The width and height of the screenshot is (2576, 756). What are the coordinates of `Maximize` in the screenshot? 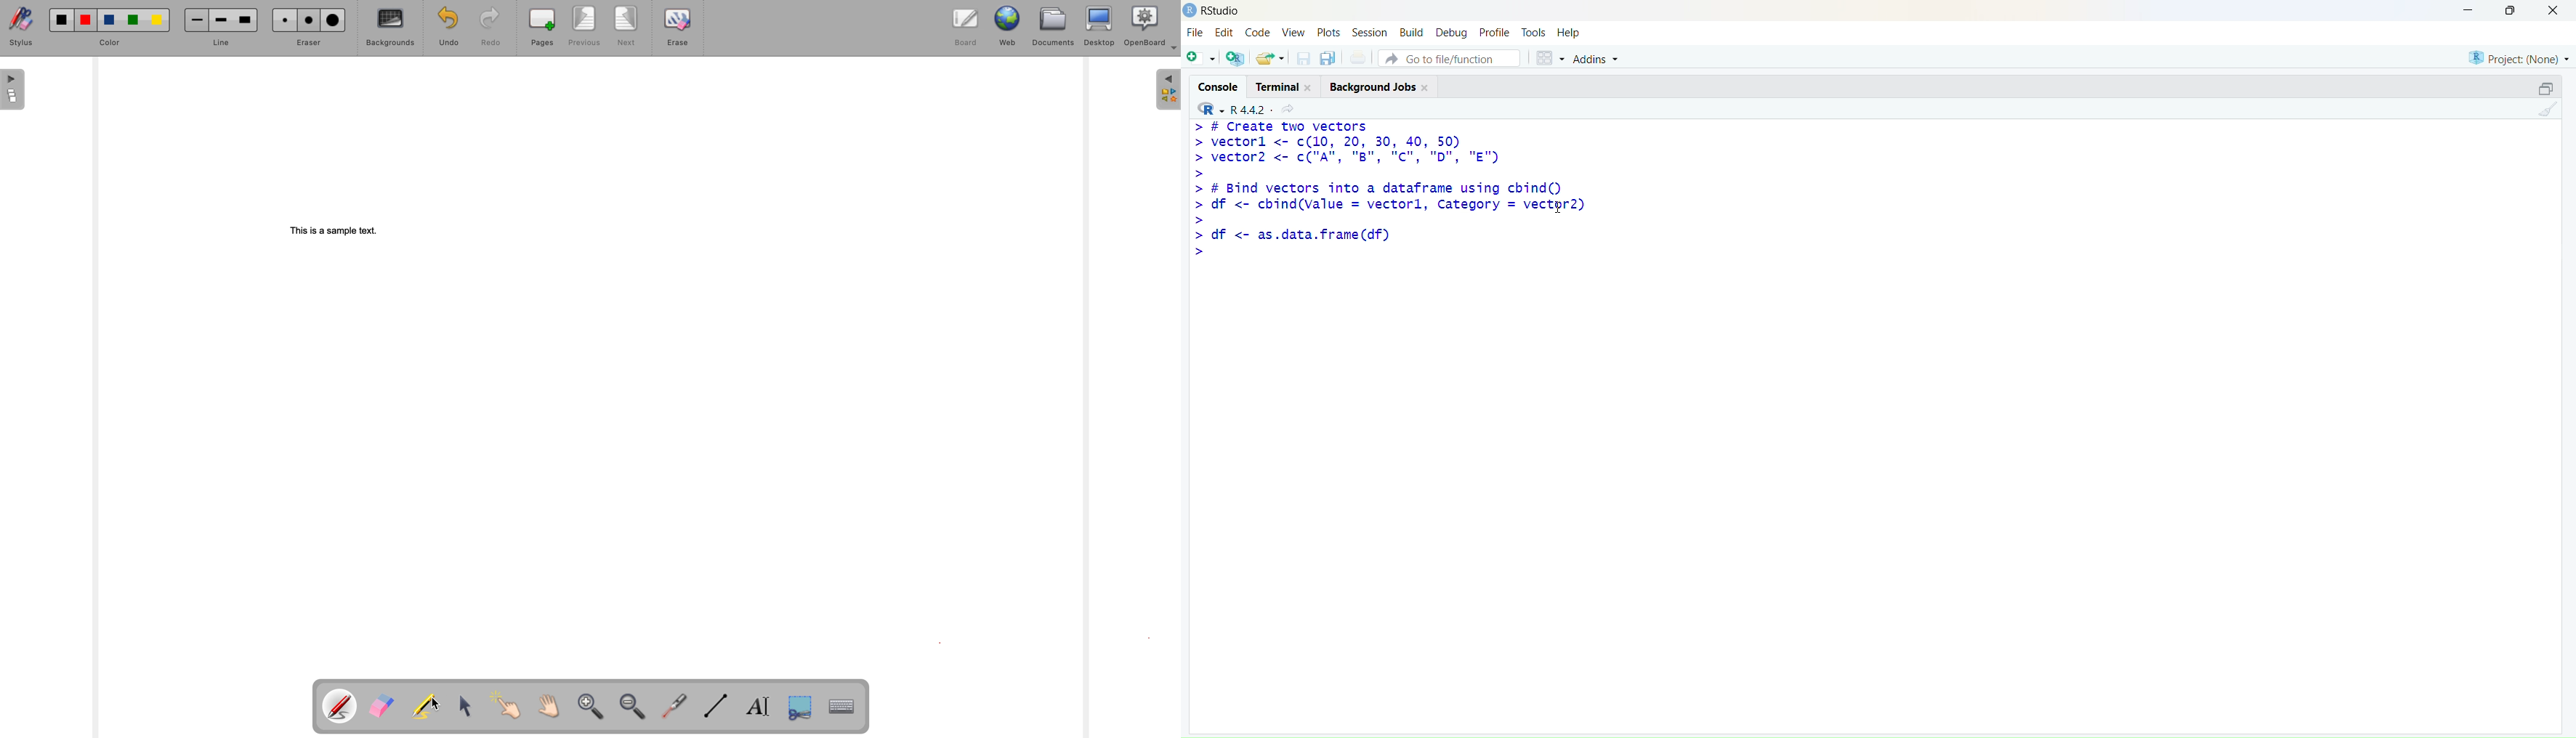 It's located at (2511, 10).